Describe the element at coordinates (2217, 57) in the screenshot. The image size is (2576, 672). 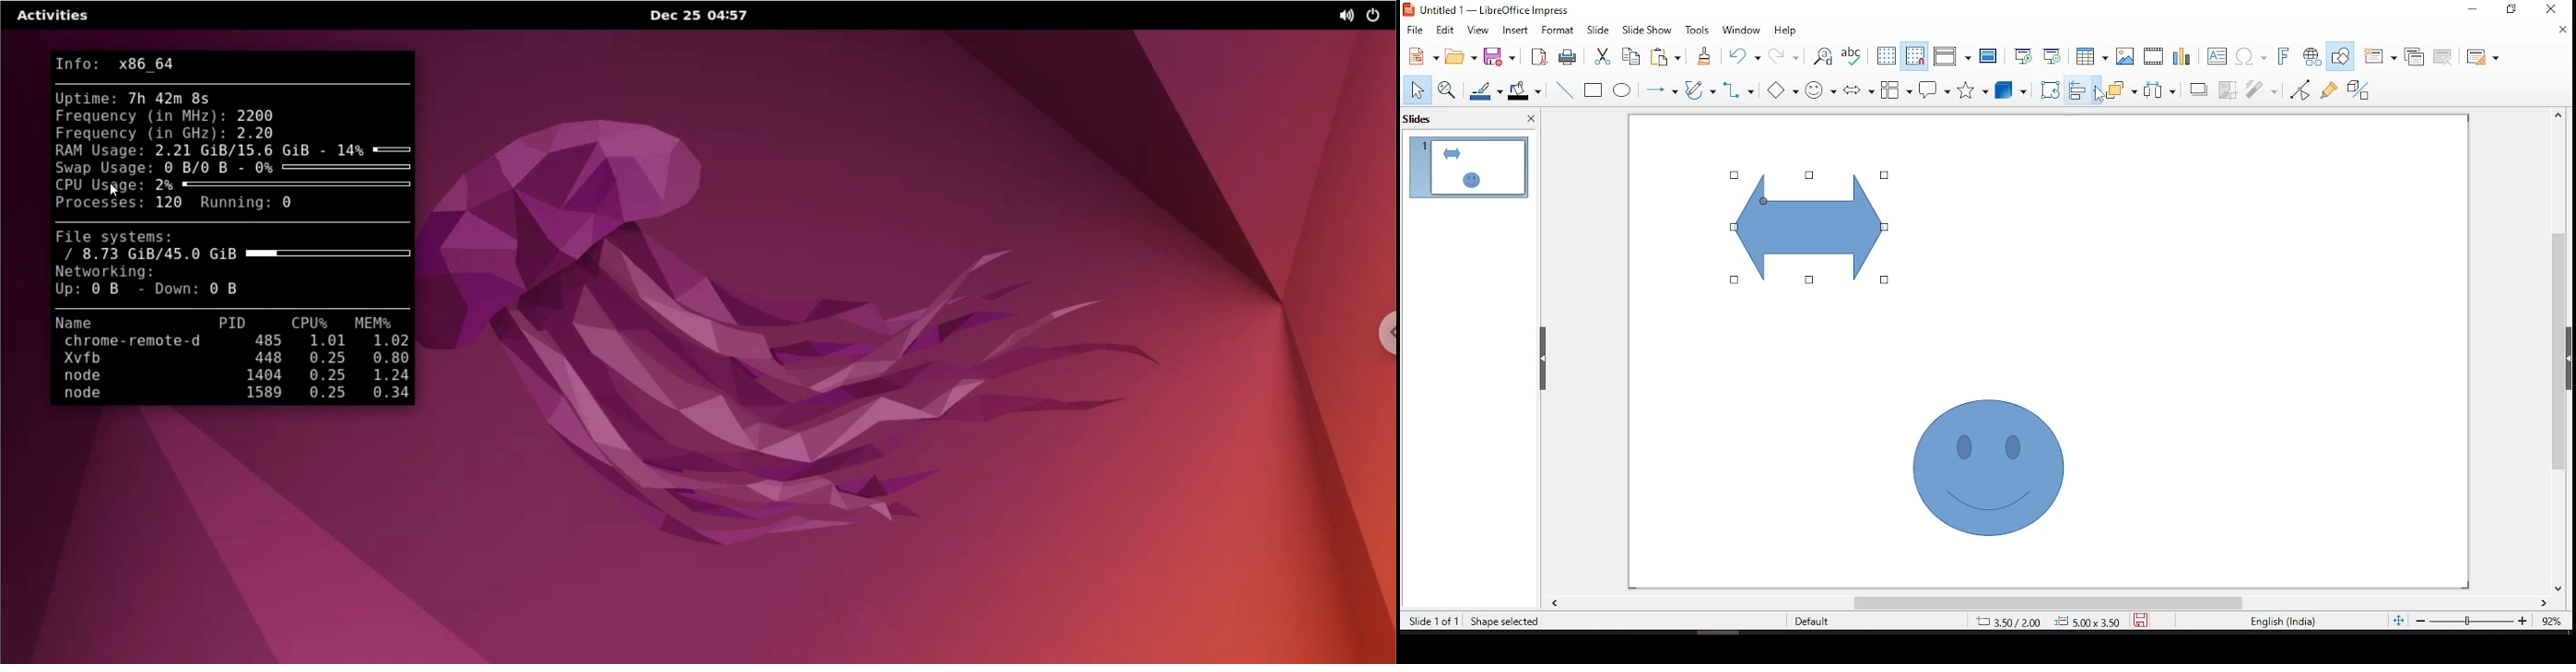
I see `text box` at that location.